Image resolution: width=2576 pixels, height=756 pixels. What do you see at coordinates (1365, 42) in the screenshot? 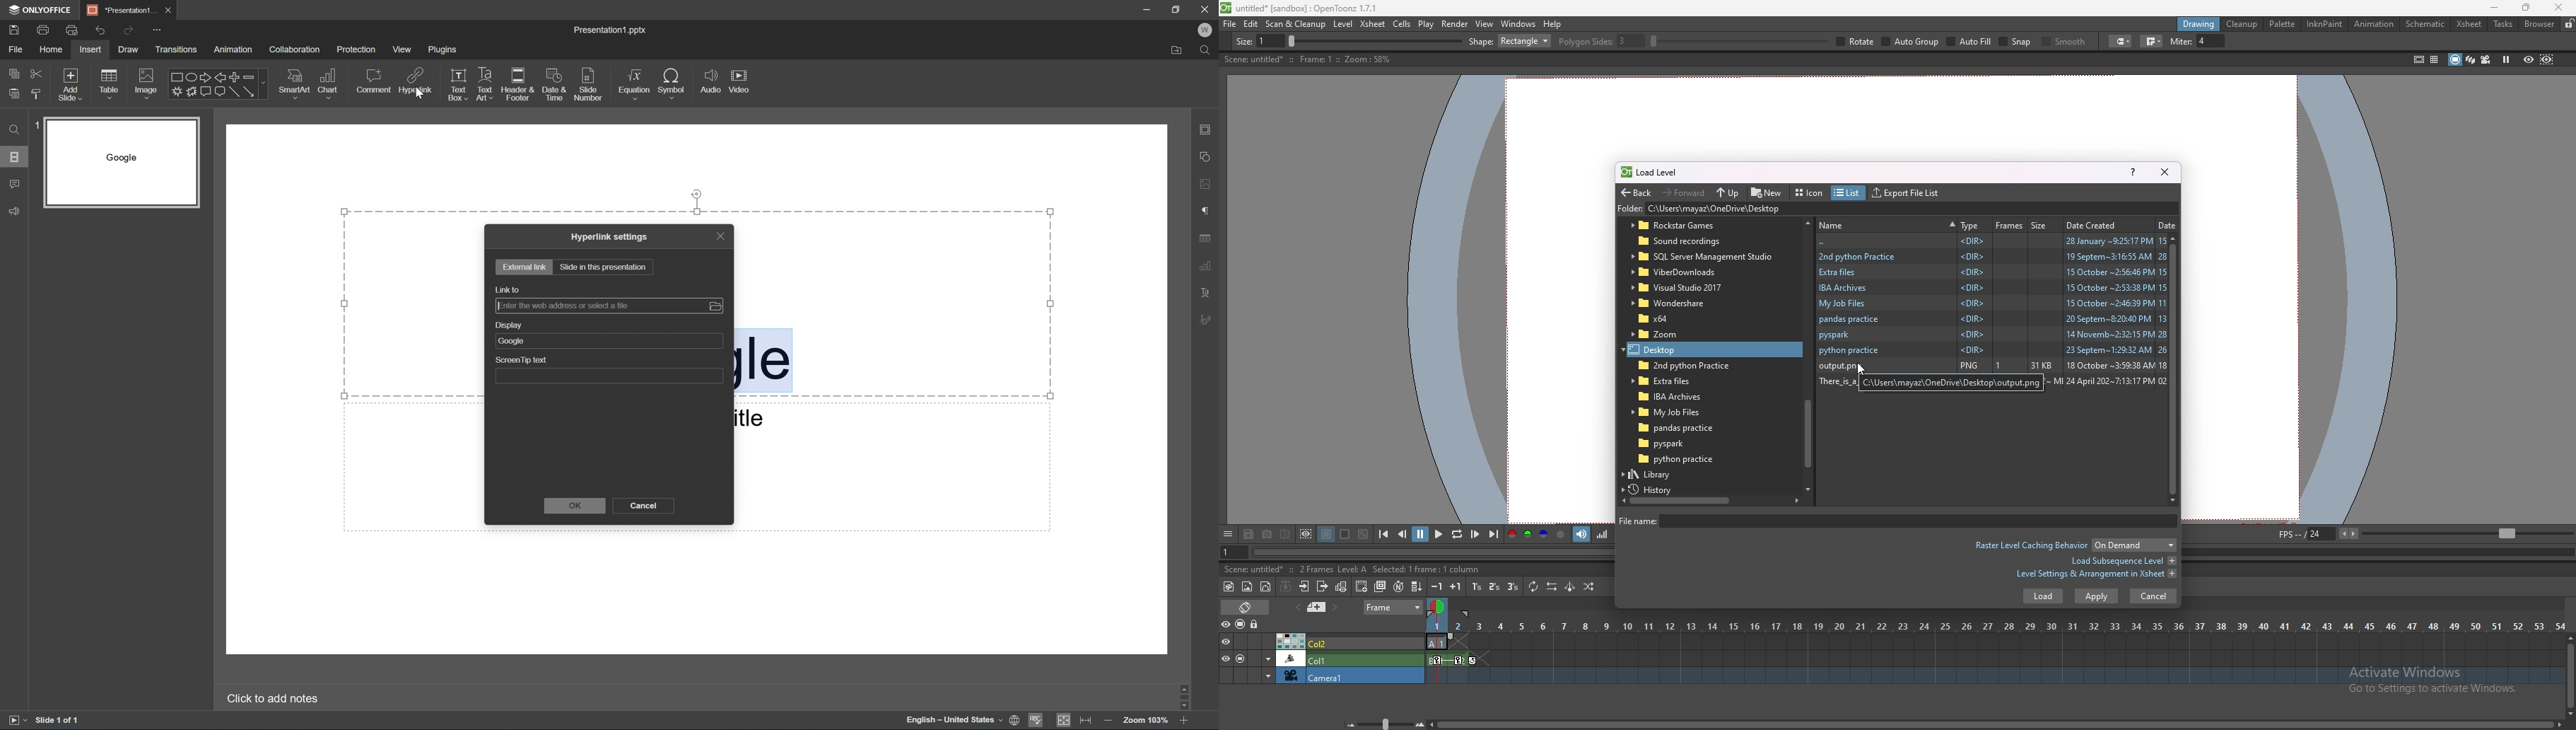
I see `thickness` at bounding box center [1365, 42].